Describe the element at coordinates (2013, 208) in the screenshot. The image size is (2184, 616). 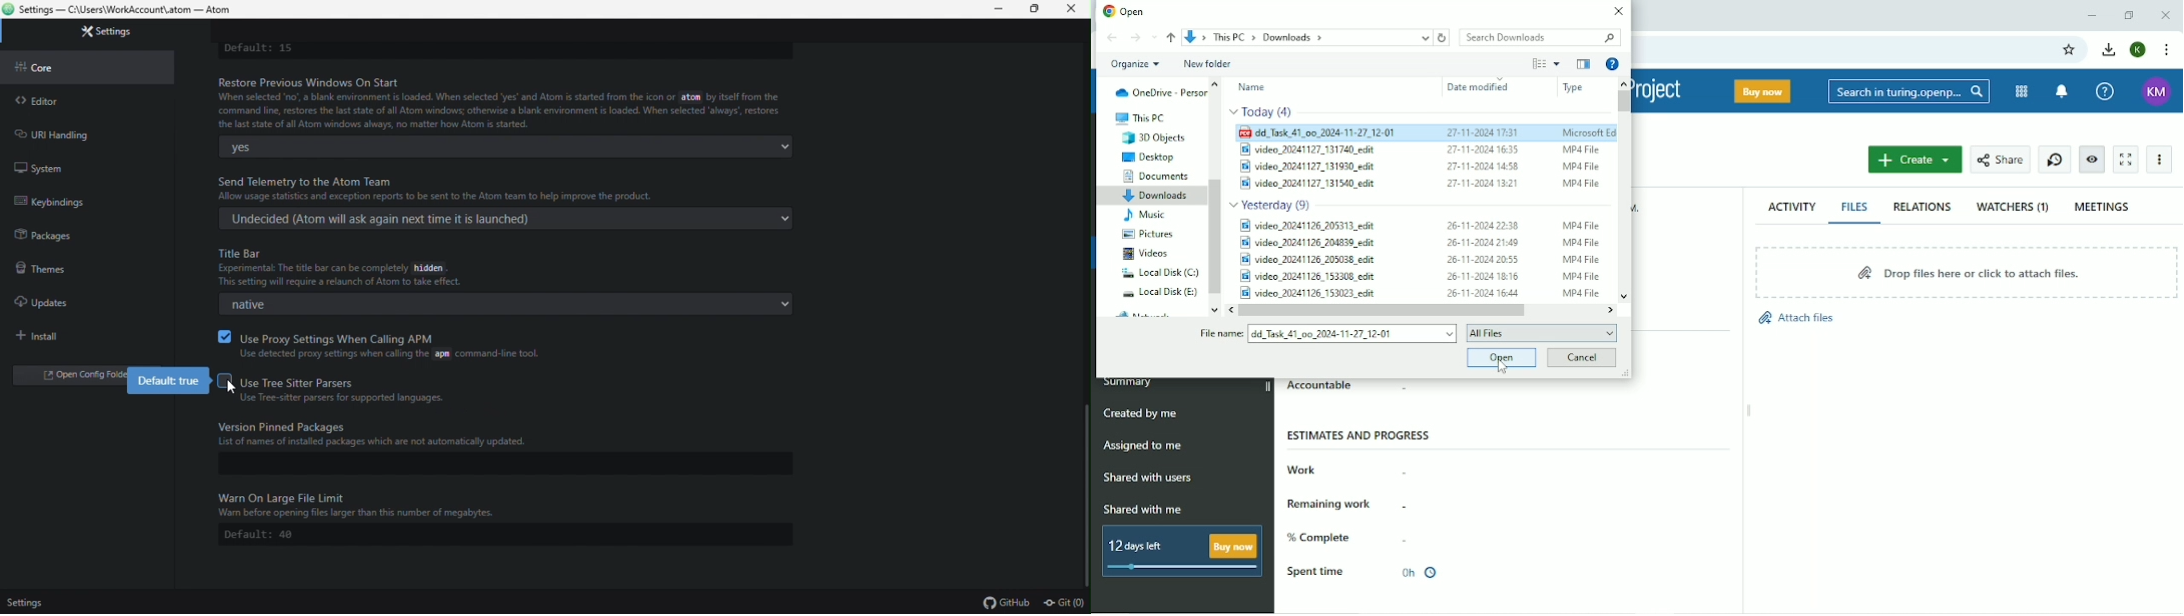
I see `Watchers 1` at that location.